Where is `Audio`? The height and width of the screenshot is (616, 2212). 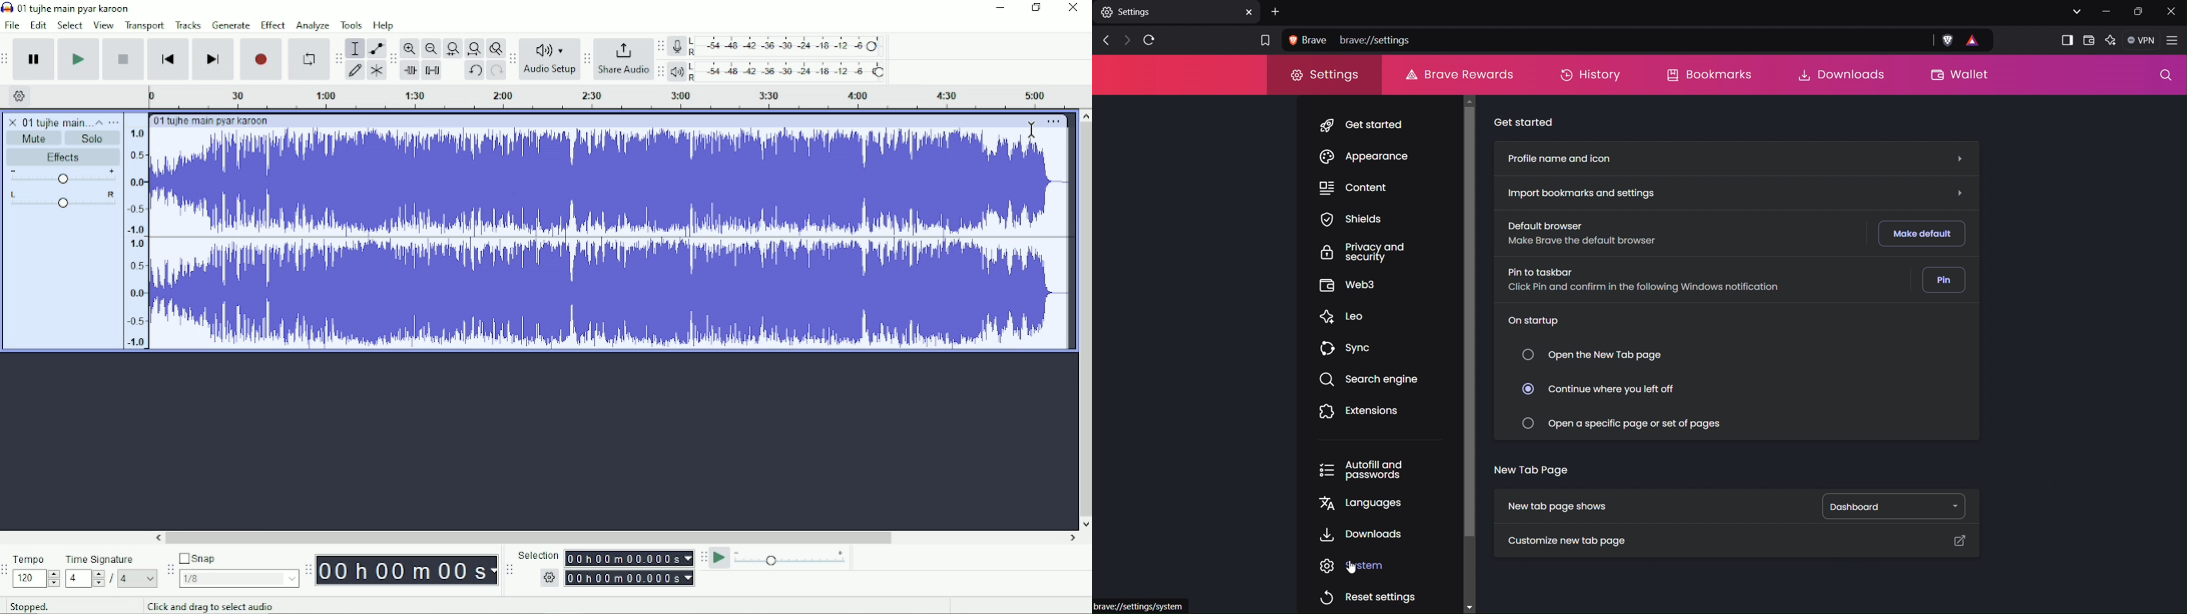
Audio is located at coordinates (612, 240).